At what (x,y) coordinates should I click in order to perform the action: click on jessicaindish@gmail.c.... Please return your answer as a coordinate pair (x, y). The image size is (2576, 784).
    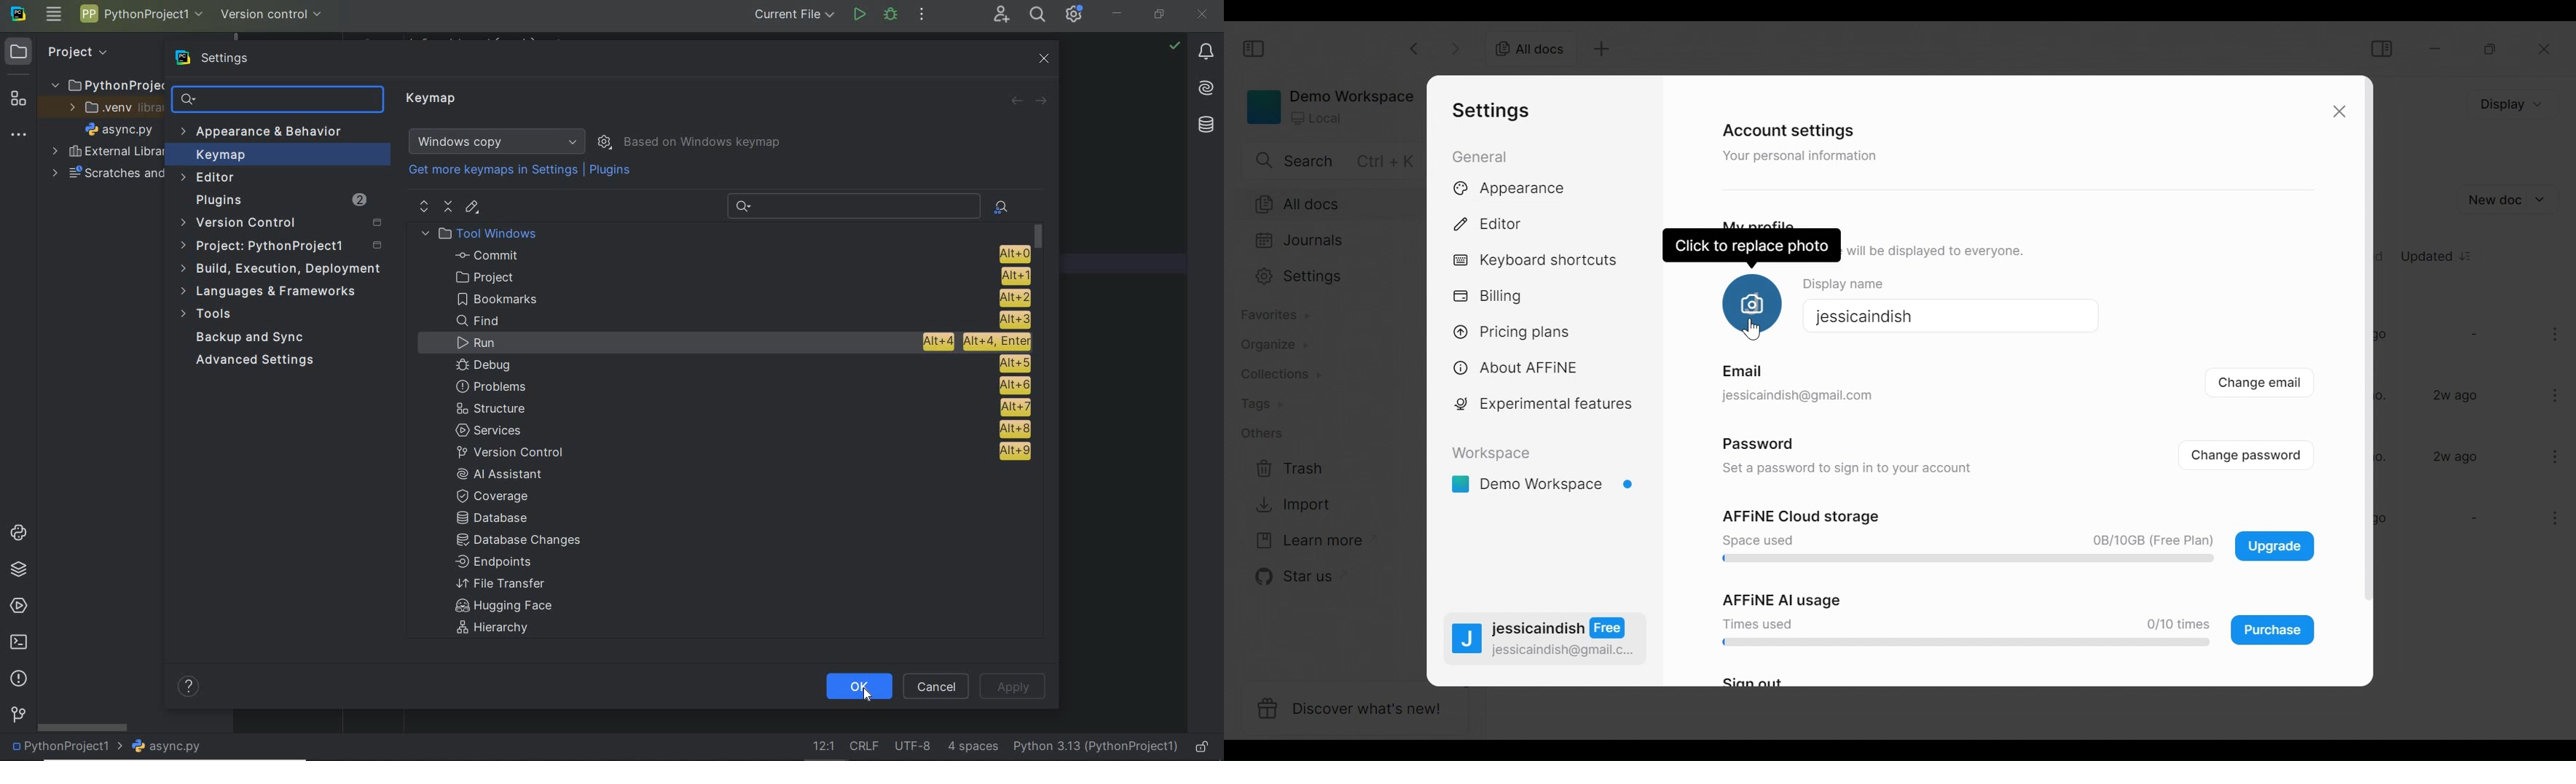
    Looking at the image, I should click on (1564, 650).